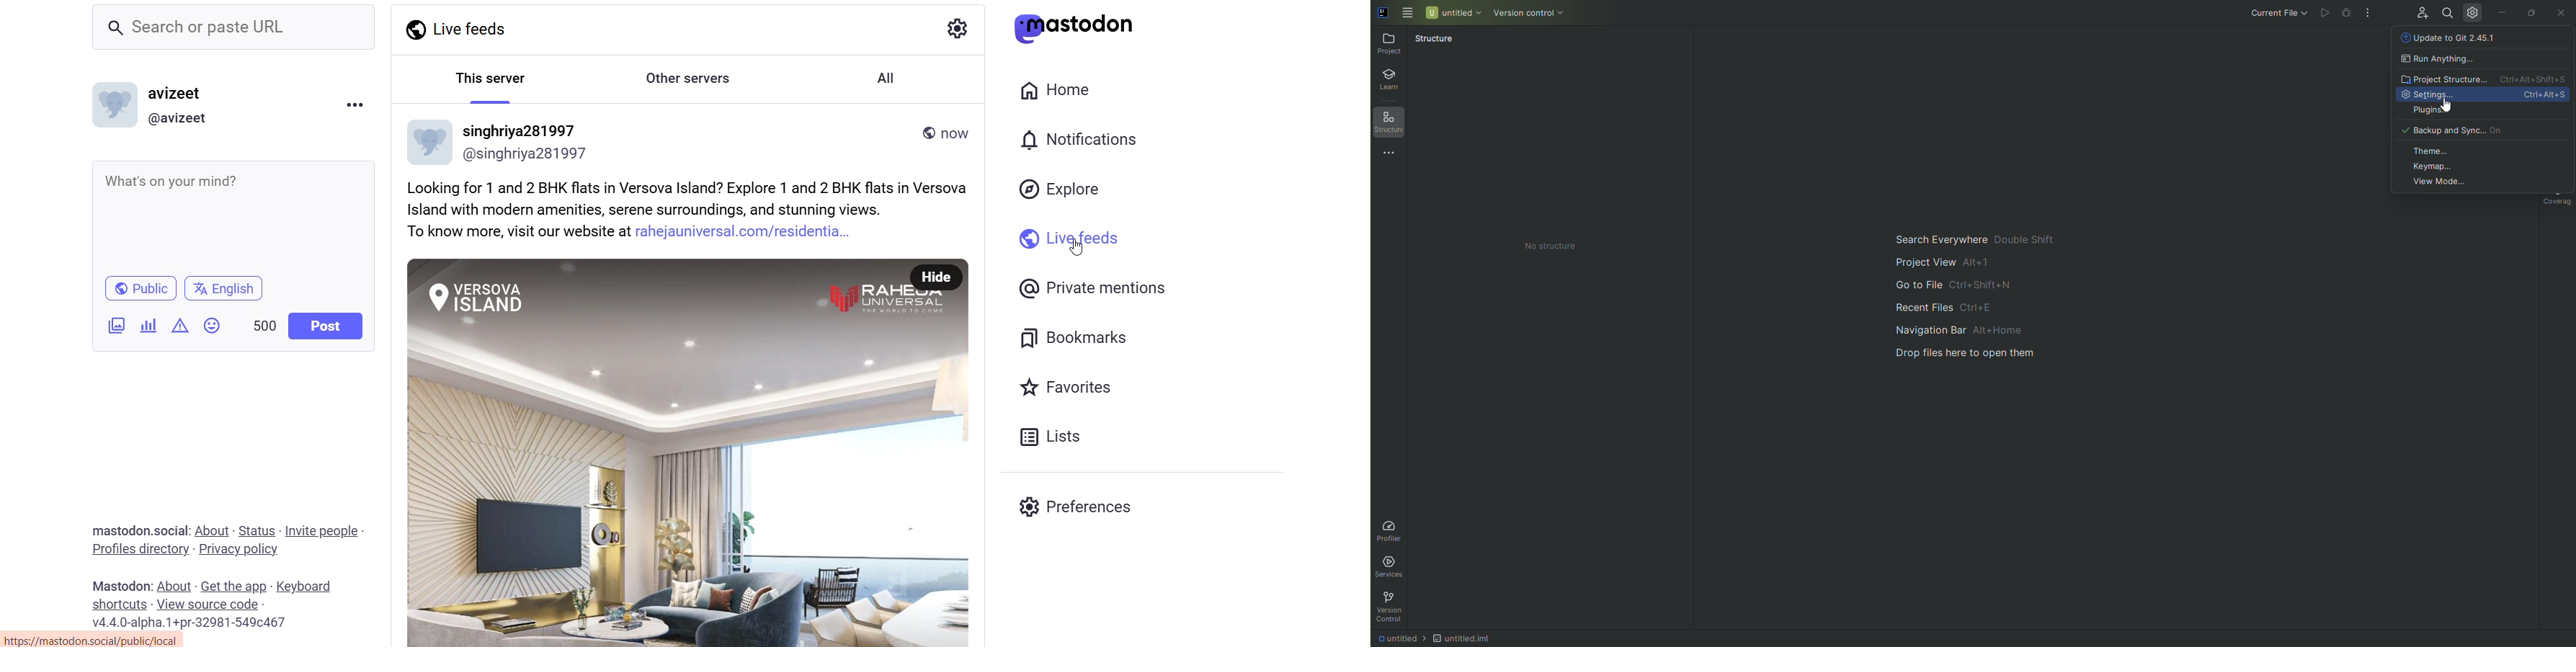  What do you see at coordinates (527, 154) in the screenshot?
I see `@User Name` at bounding box center [527, 154].